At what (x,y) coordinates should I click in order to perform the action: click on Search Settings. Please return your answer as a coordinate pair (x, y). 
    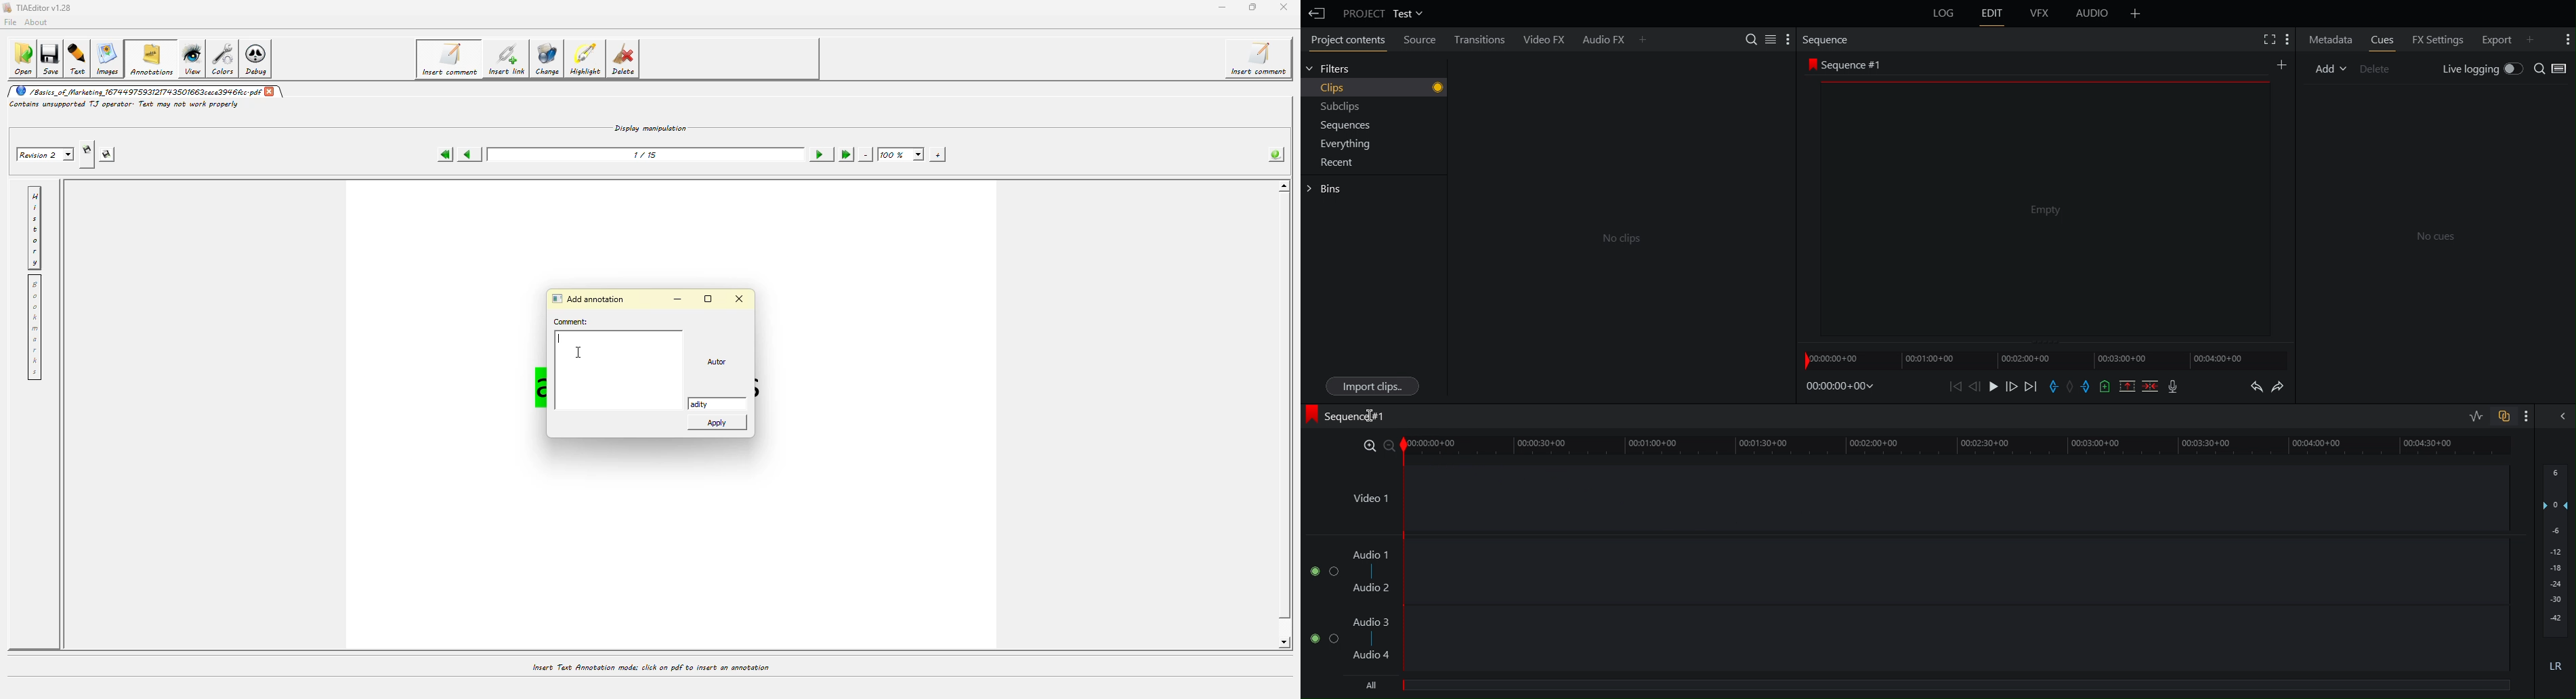
    Looking at the image, I should click on (1767, 39).